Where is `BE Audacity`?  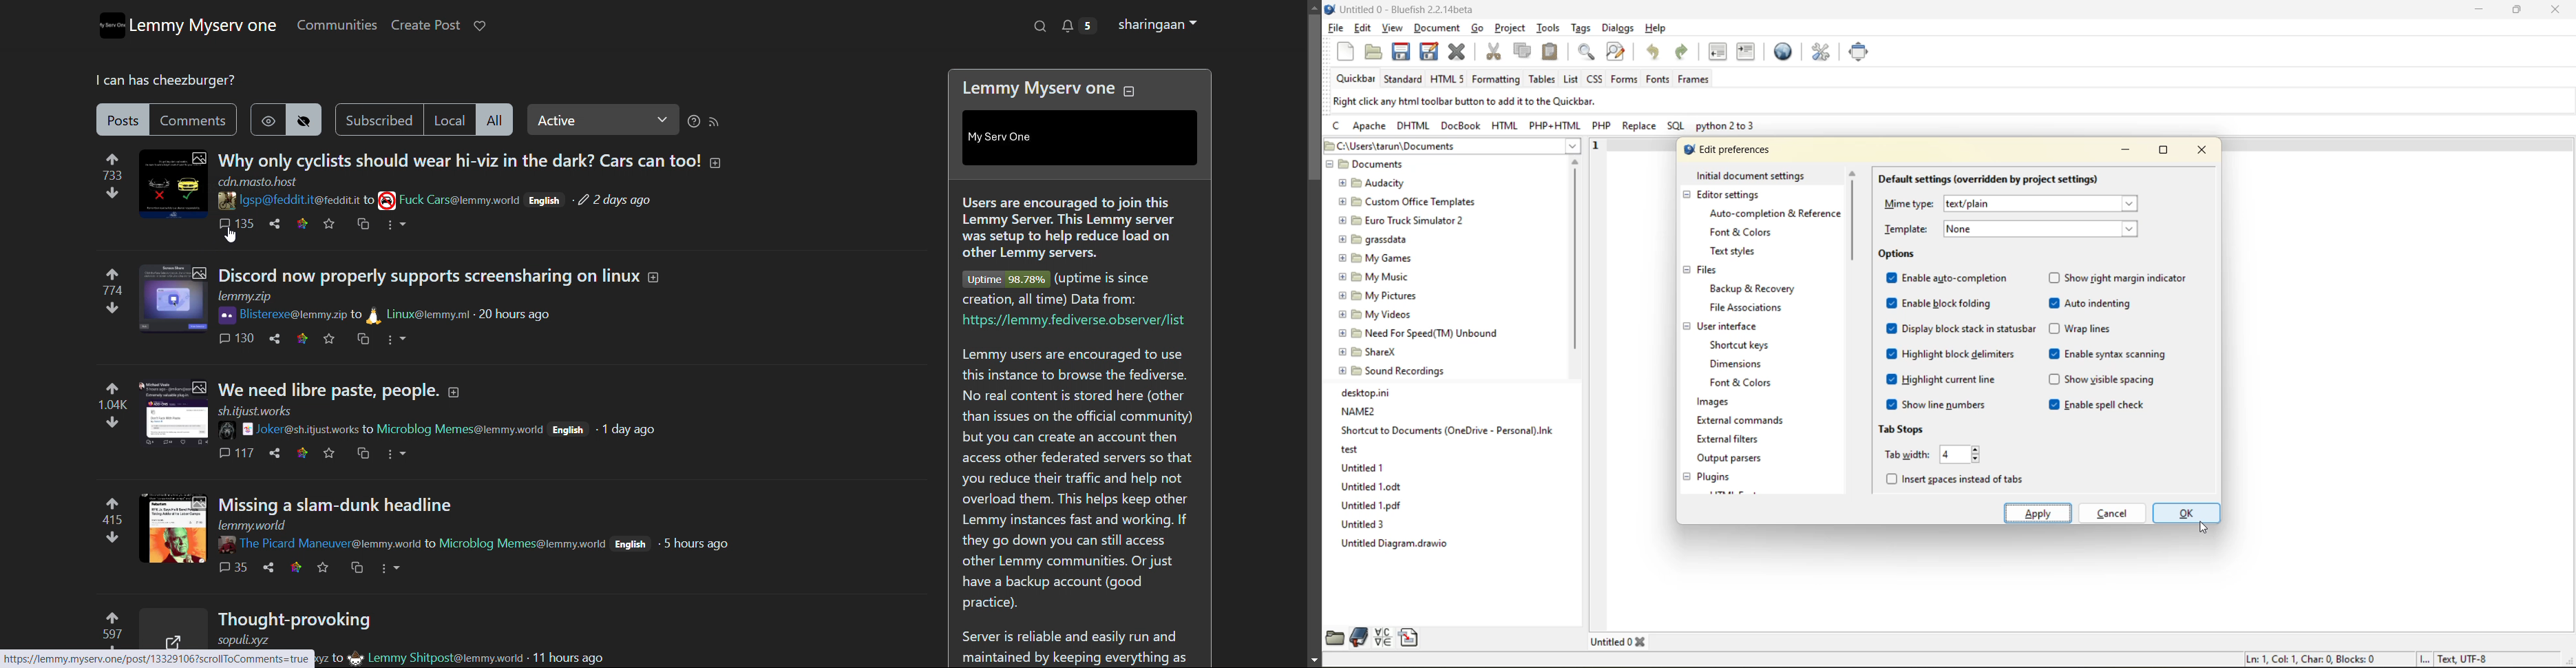
BE Audacity is located at coordinates (1375, 182).